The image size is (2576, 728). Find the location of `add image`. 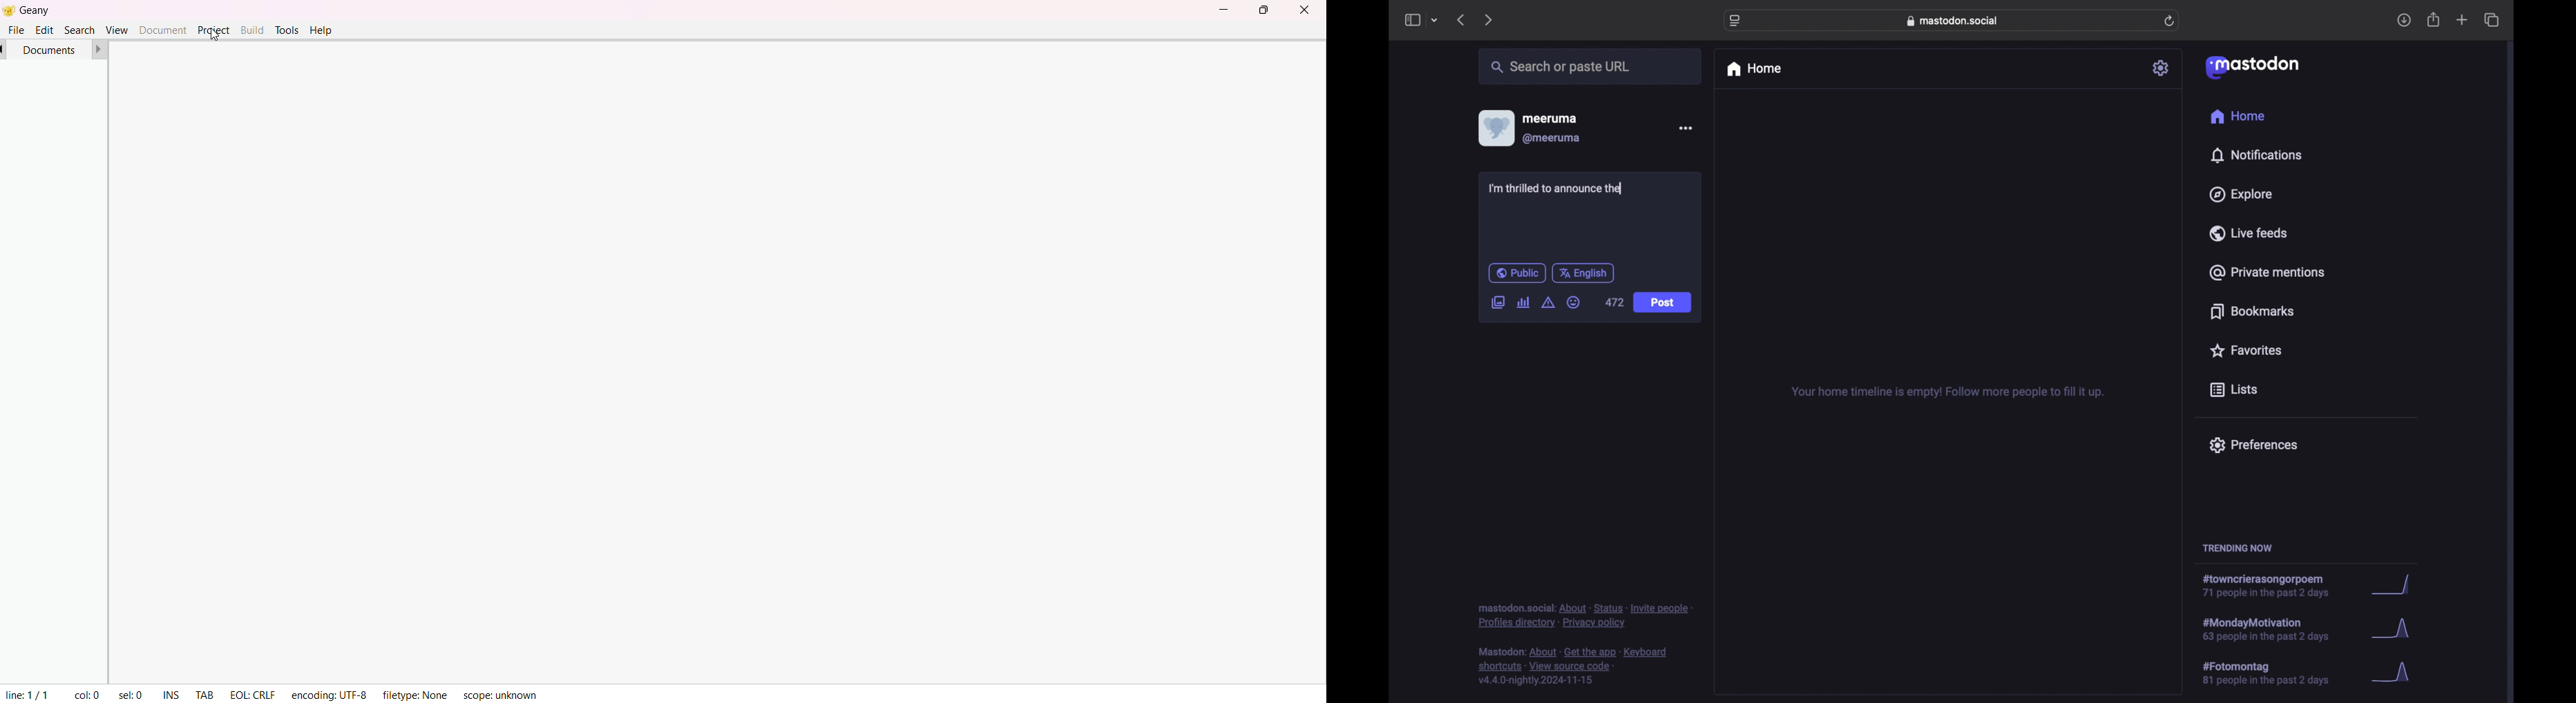

add image is located at coordinates (1498, 303).